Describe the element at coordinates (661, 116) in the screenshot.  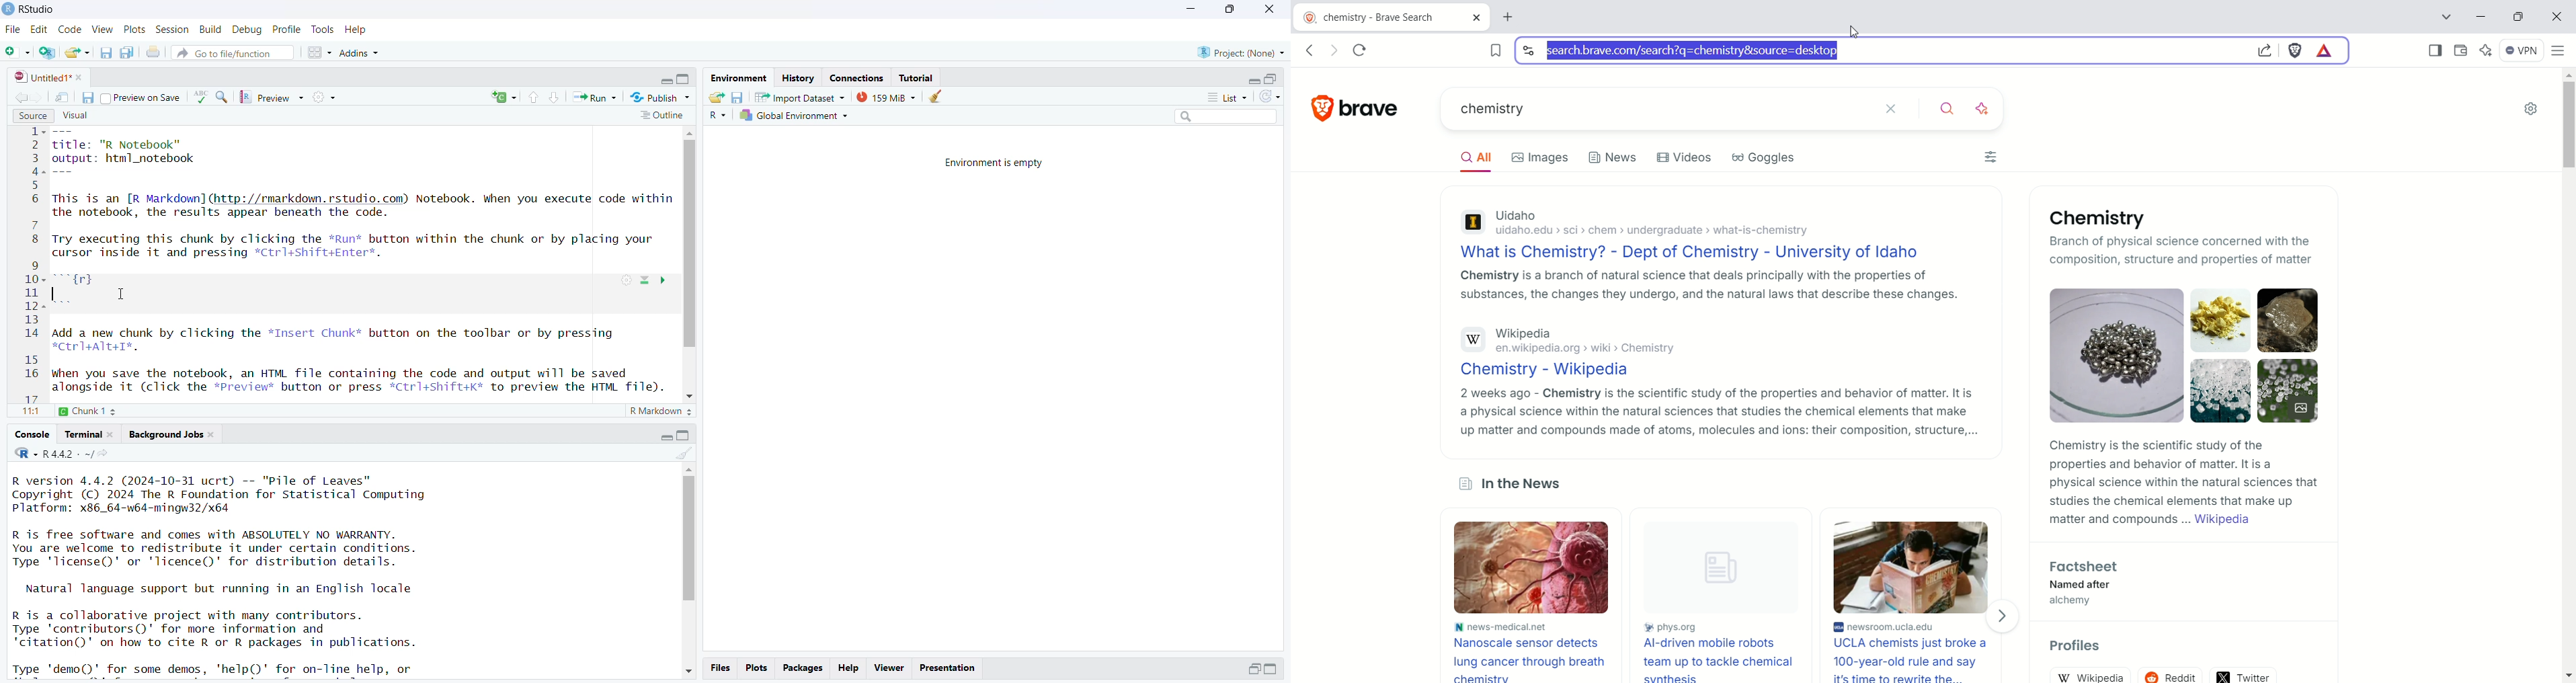
I see `outline` at that location.